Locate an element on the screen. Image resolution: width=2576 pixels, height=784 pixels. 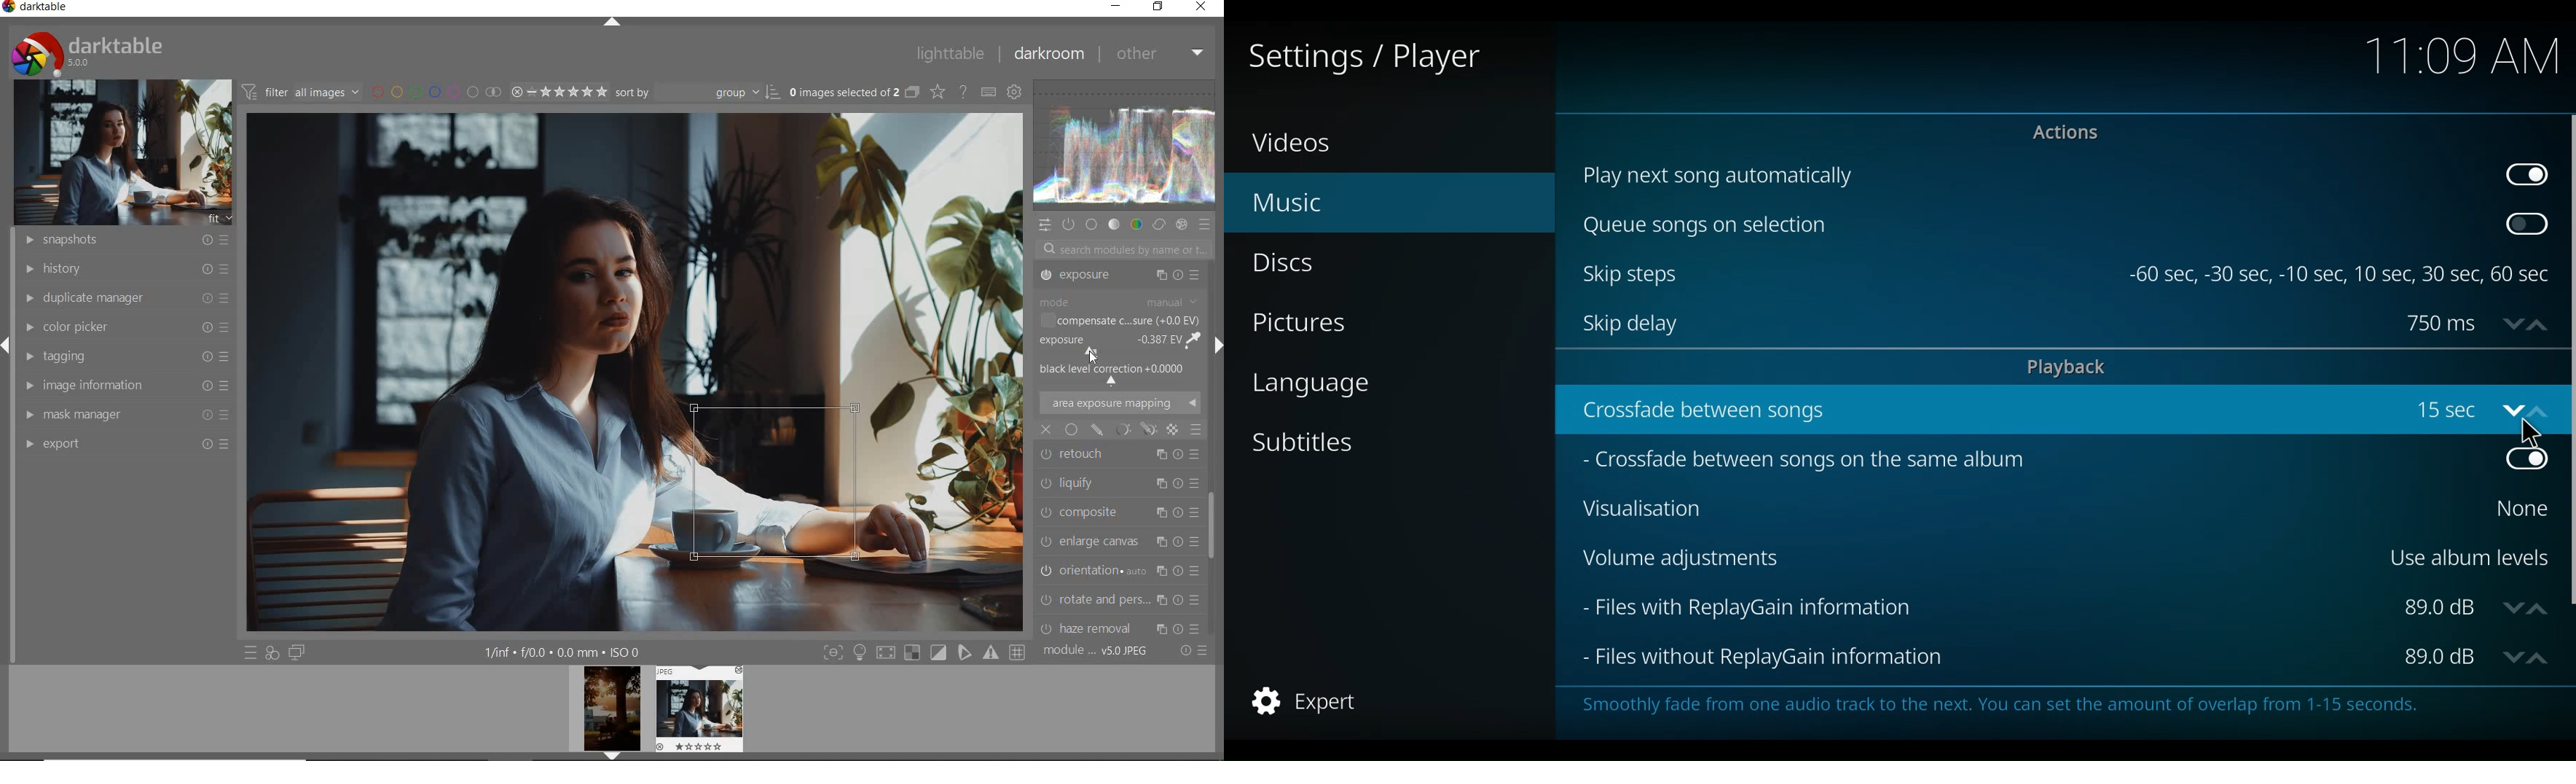
BASE is located at coordinates (1091, 225).